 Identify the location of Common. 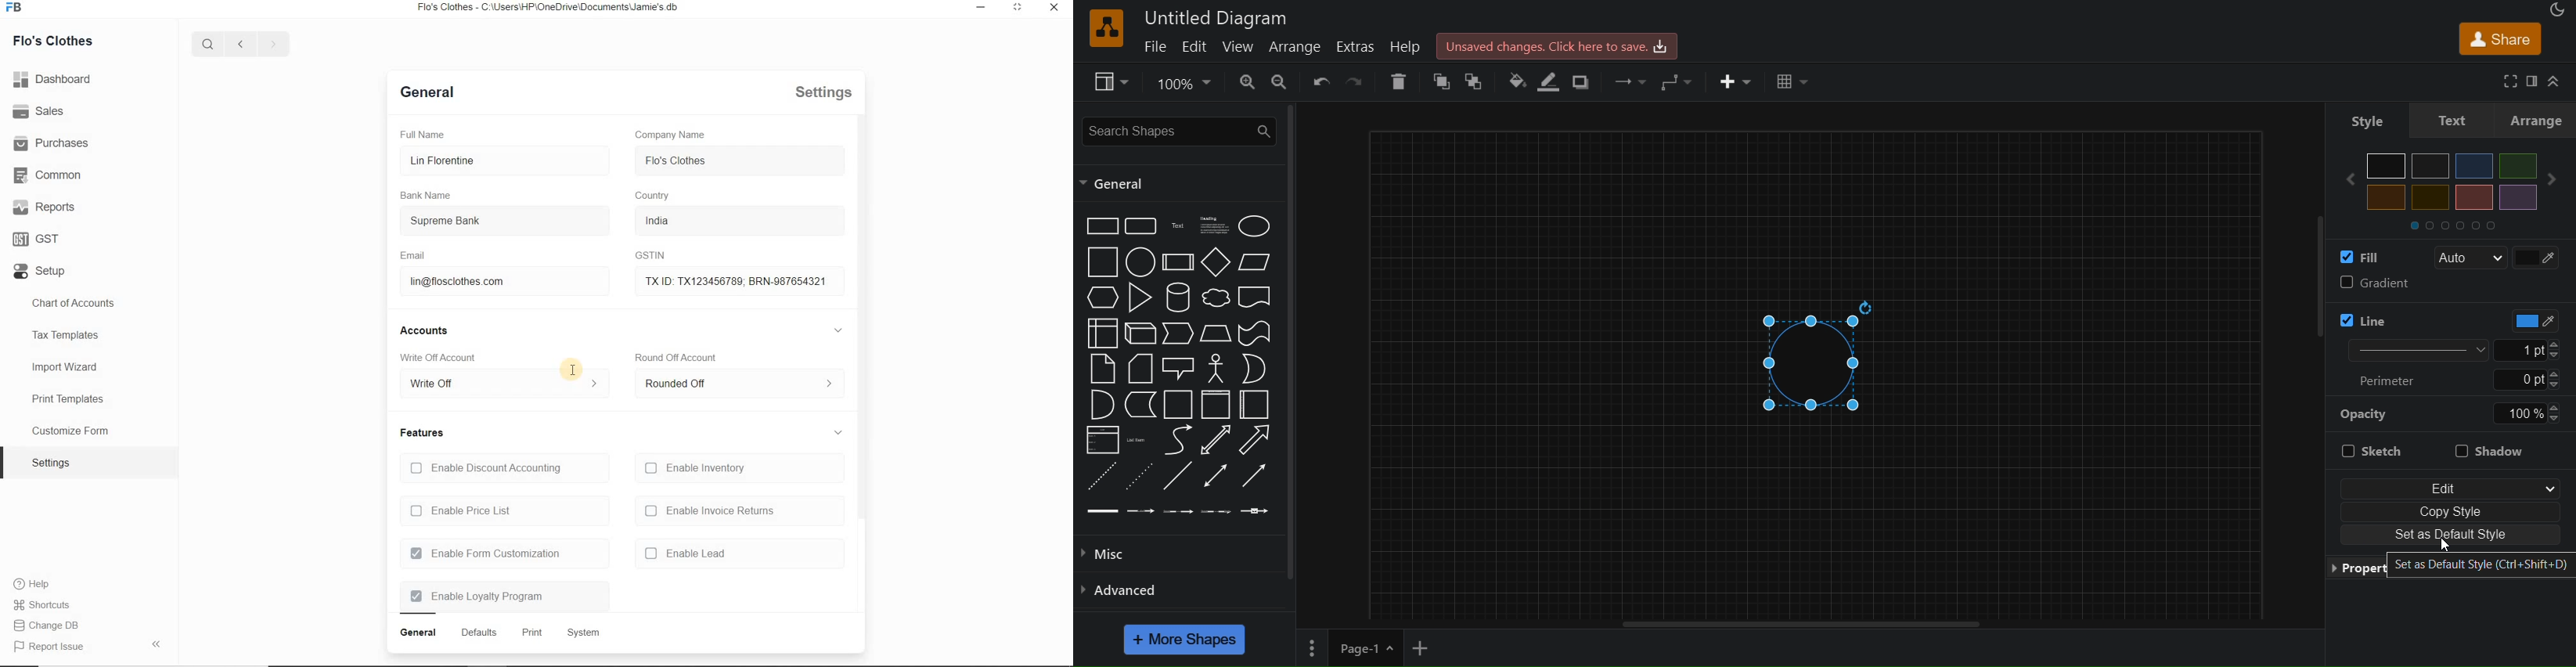
(50, 176).